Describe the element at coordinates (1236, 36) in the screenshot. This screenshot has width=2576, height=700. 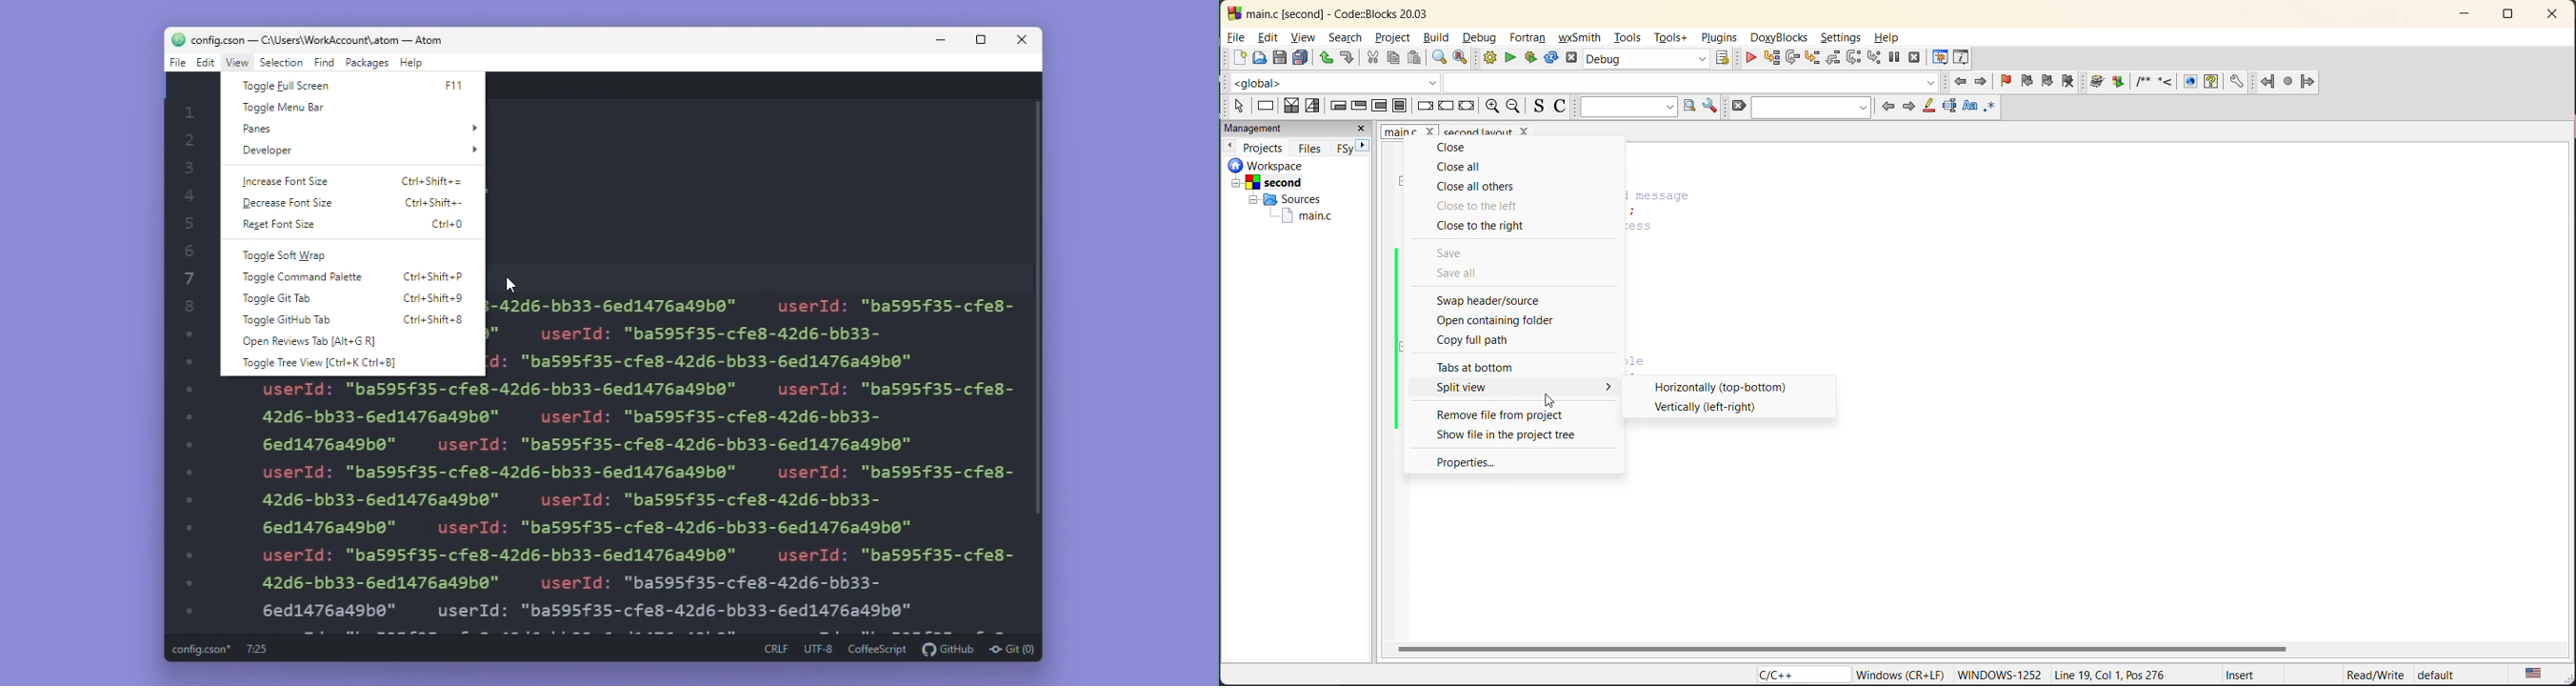
I see `file` at that location.